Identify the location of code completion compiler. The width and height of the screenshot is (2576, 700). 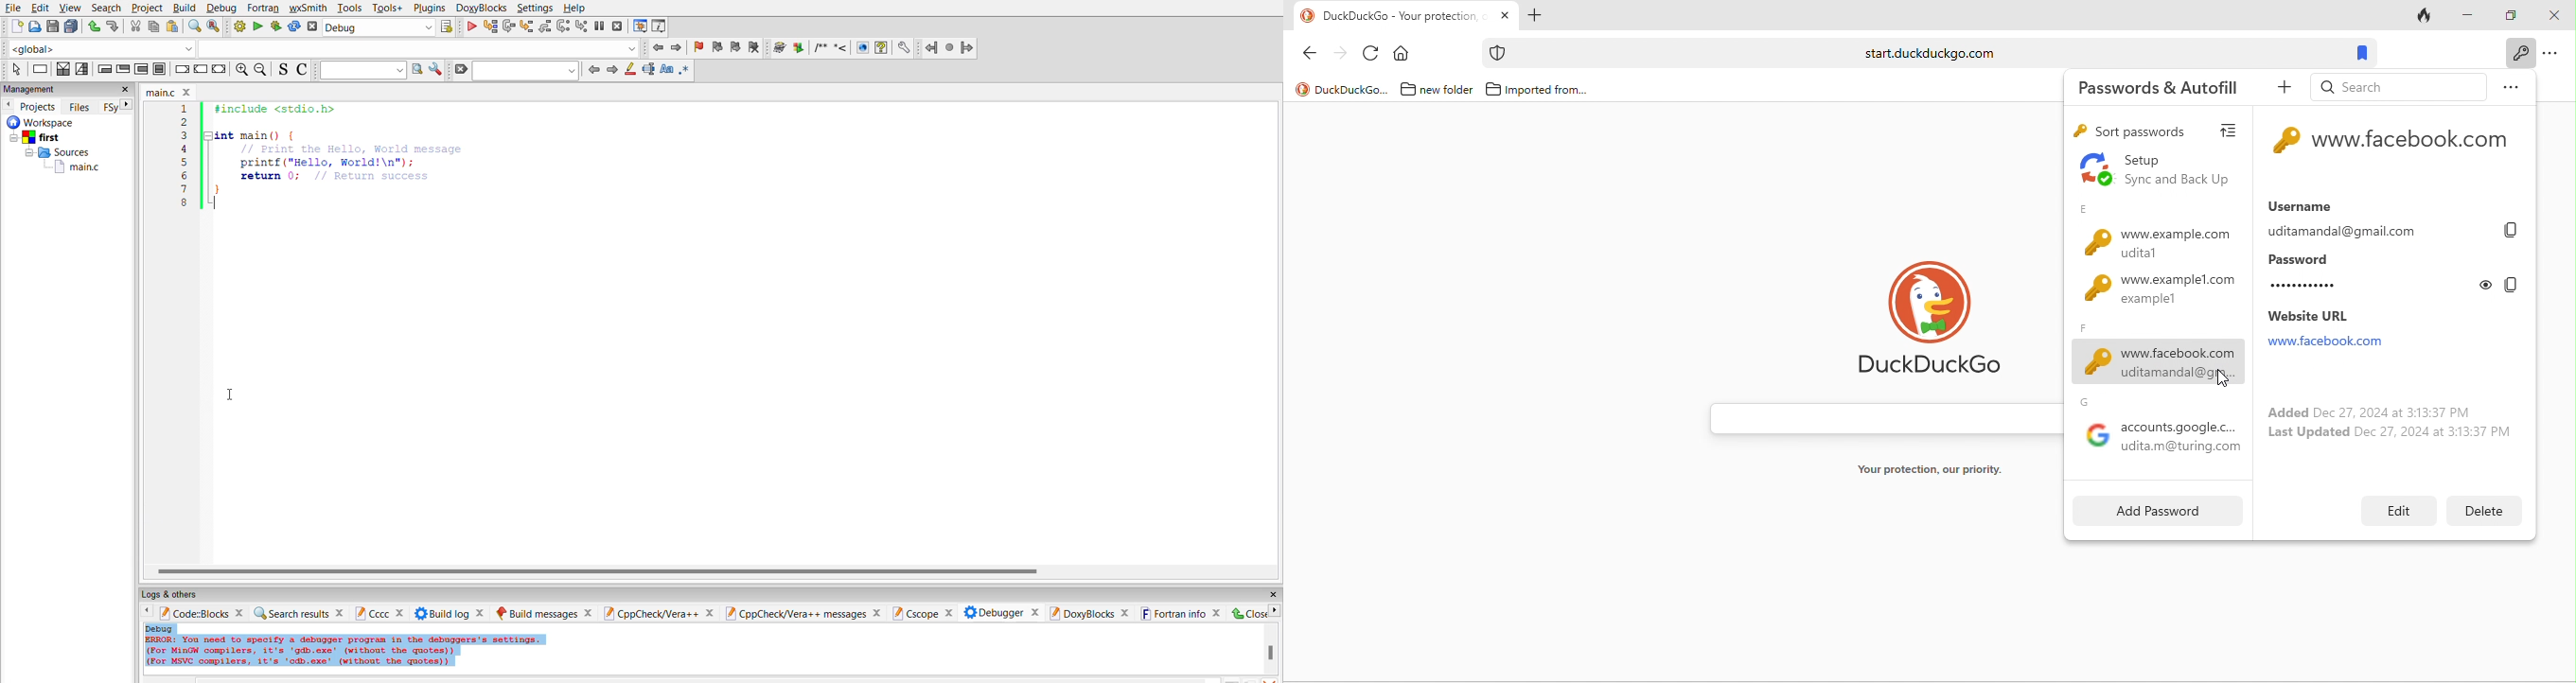
(320, 48).